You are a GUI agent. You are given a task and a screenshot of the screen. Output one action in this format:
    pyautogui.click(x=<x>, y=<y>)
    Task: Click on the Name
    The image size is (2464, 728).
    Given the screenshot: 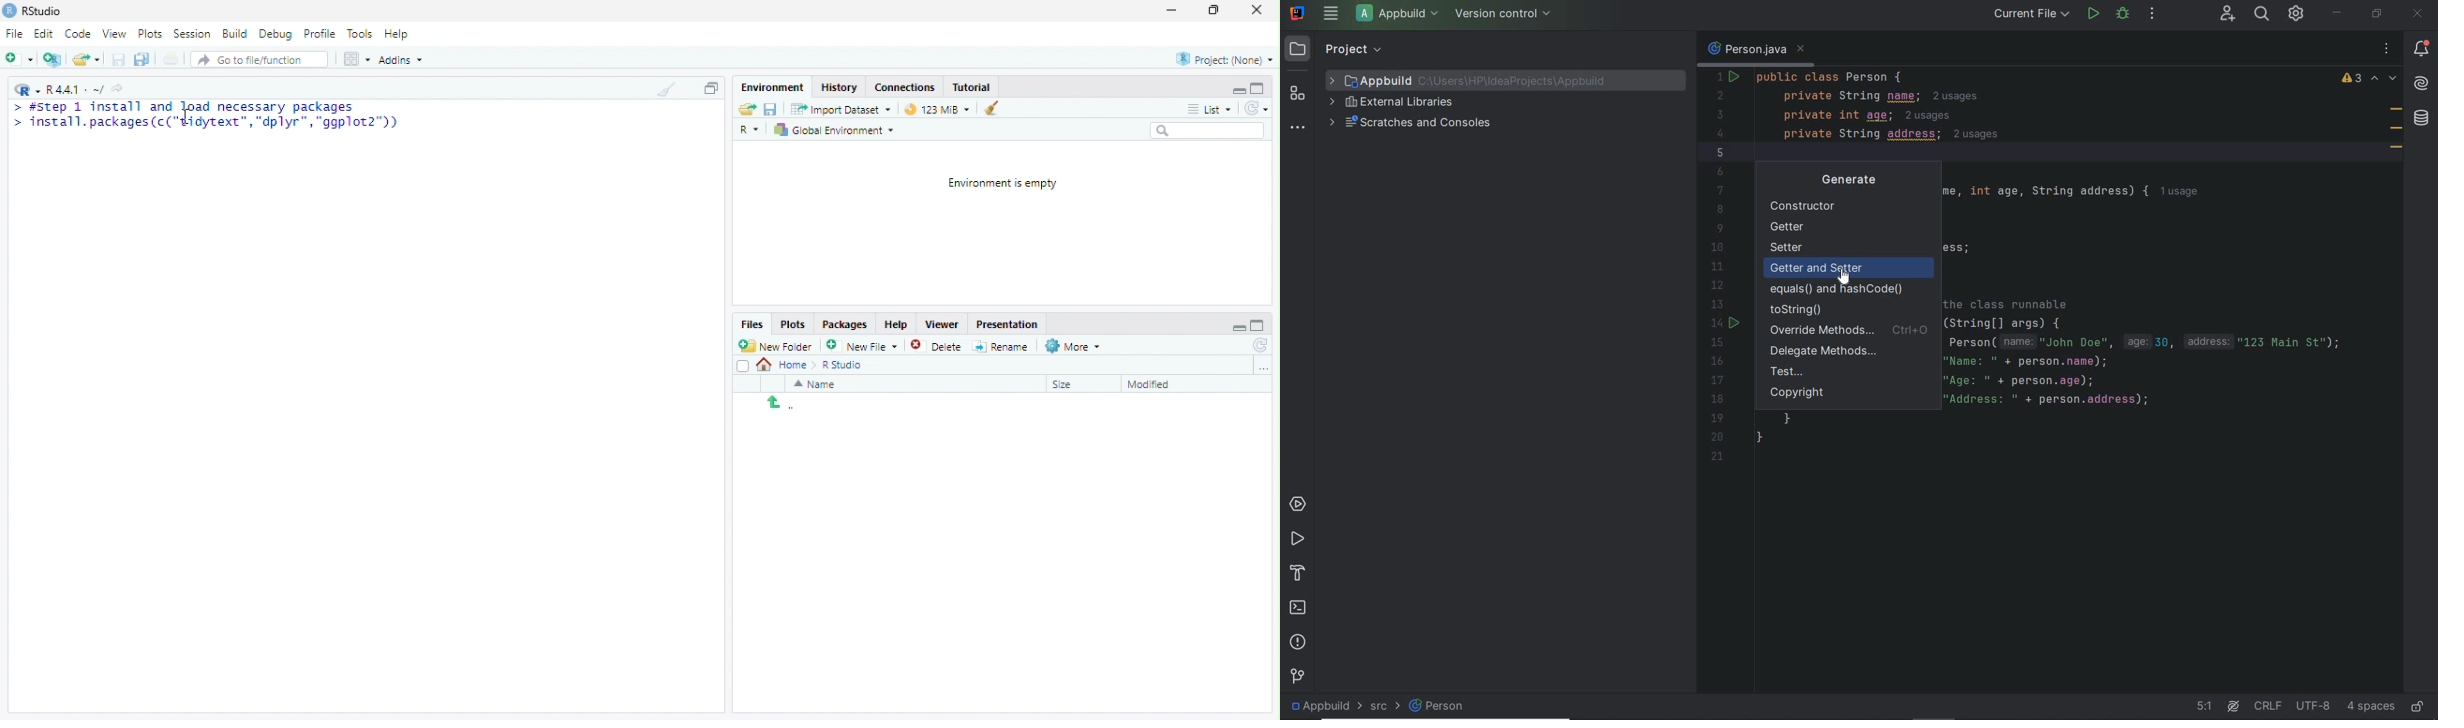 What is the action you would take?
    pyautogui.click(x=817, y=384)
    